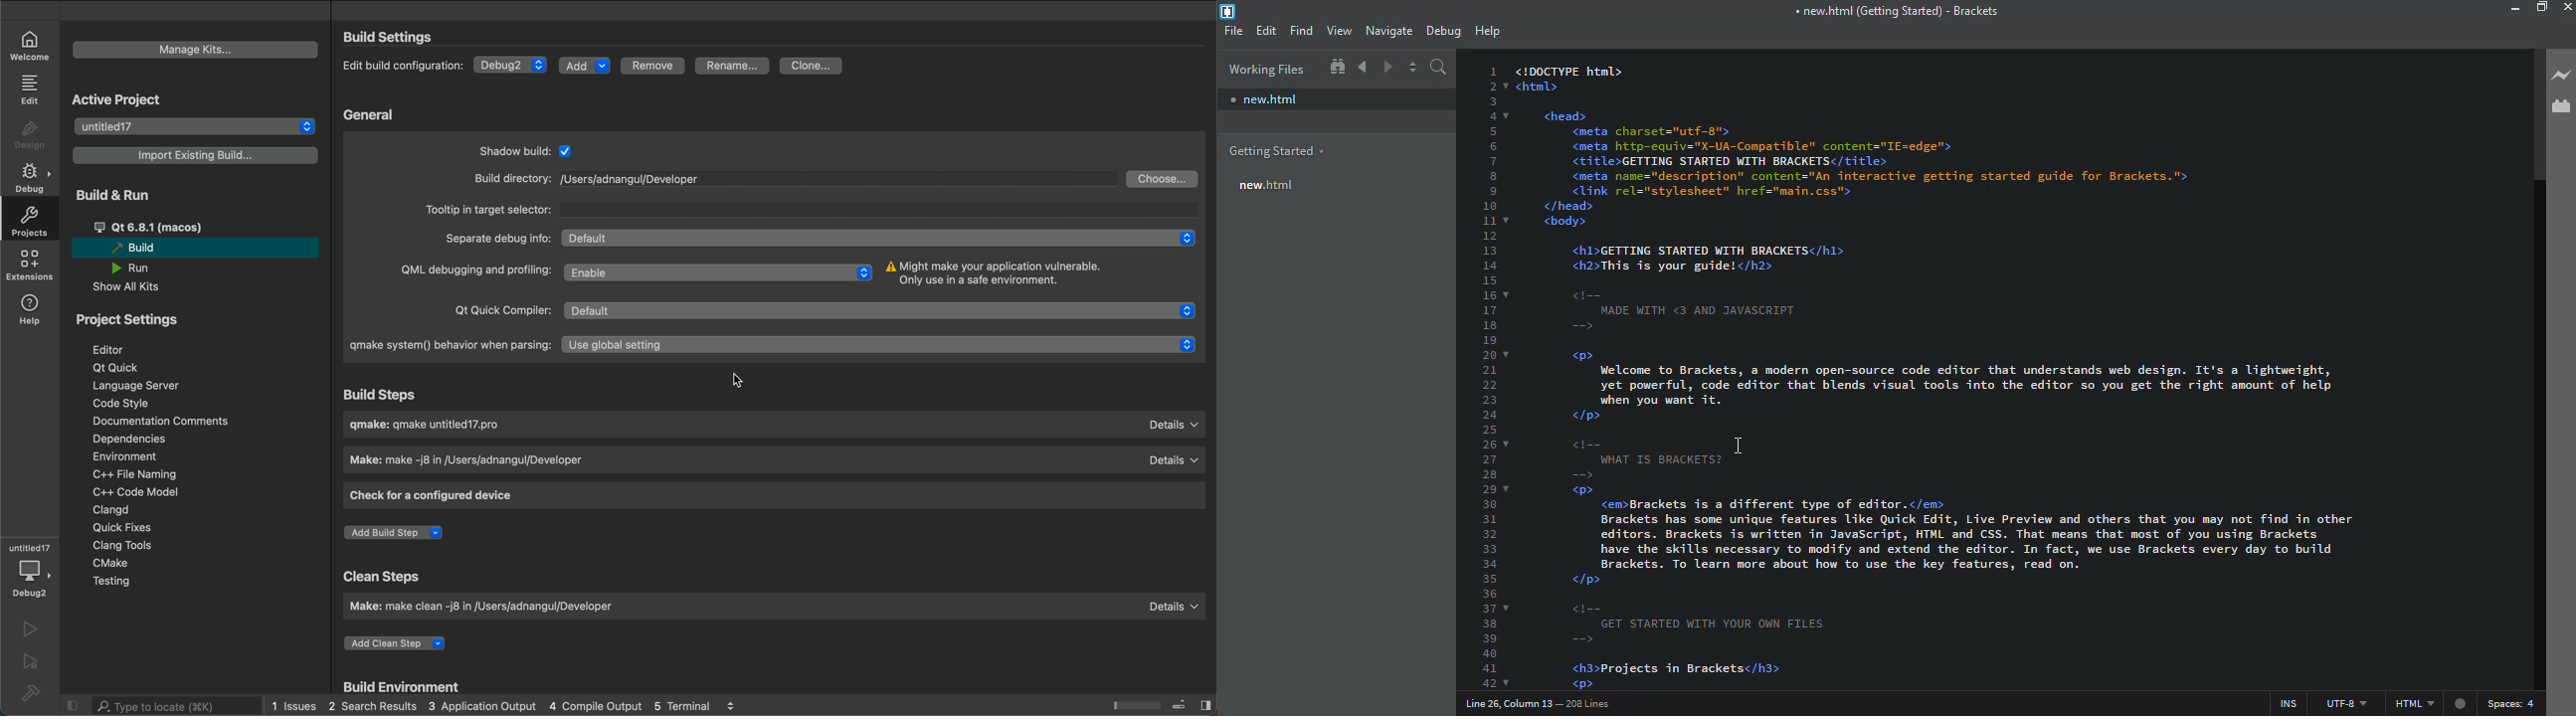 This screenshot has width=2576, height=728. I want to click on make, so click(553, 461).